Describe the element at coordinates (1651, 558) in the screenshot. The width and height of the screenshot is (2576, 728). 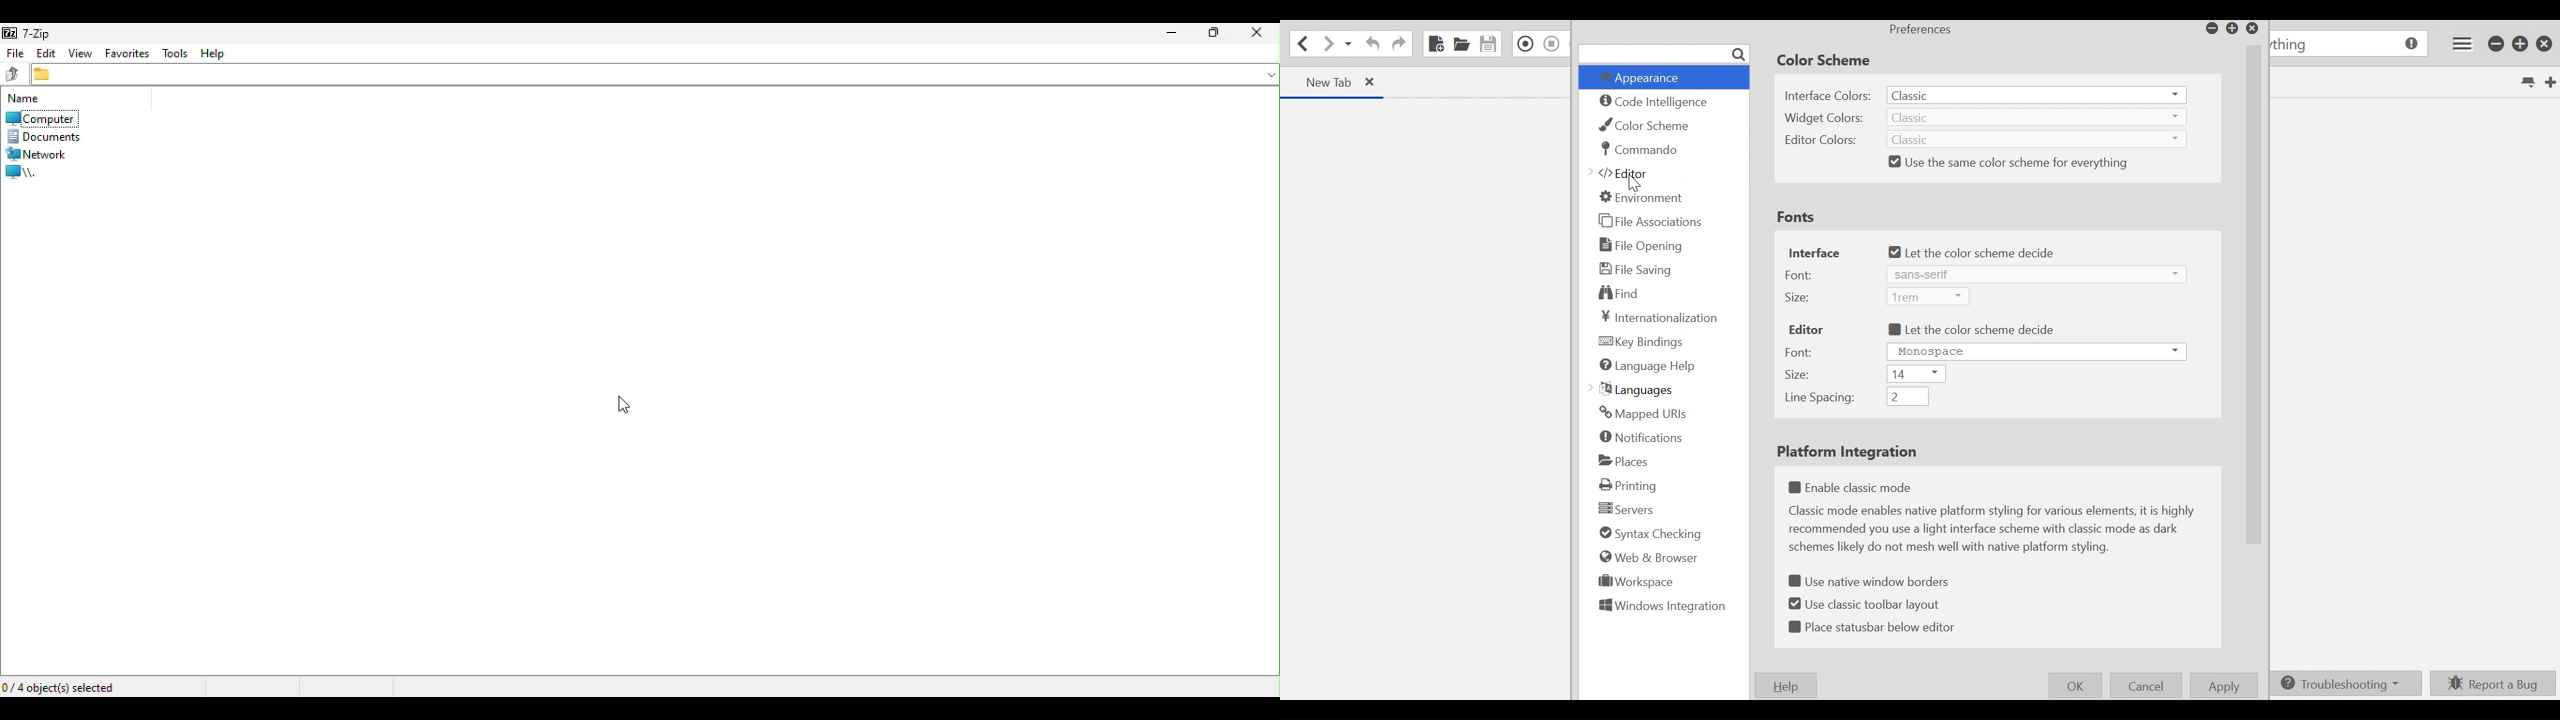
I see `Web & Browser` at that location.